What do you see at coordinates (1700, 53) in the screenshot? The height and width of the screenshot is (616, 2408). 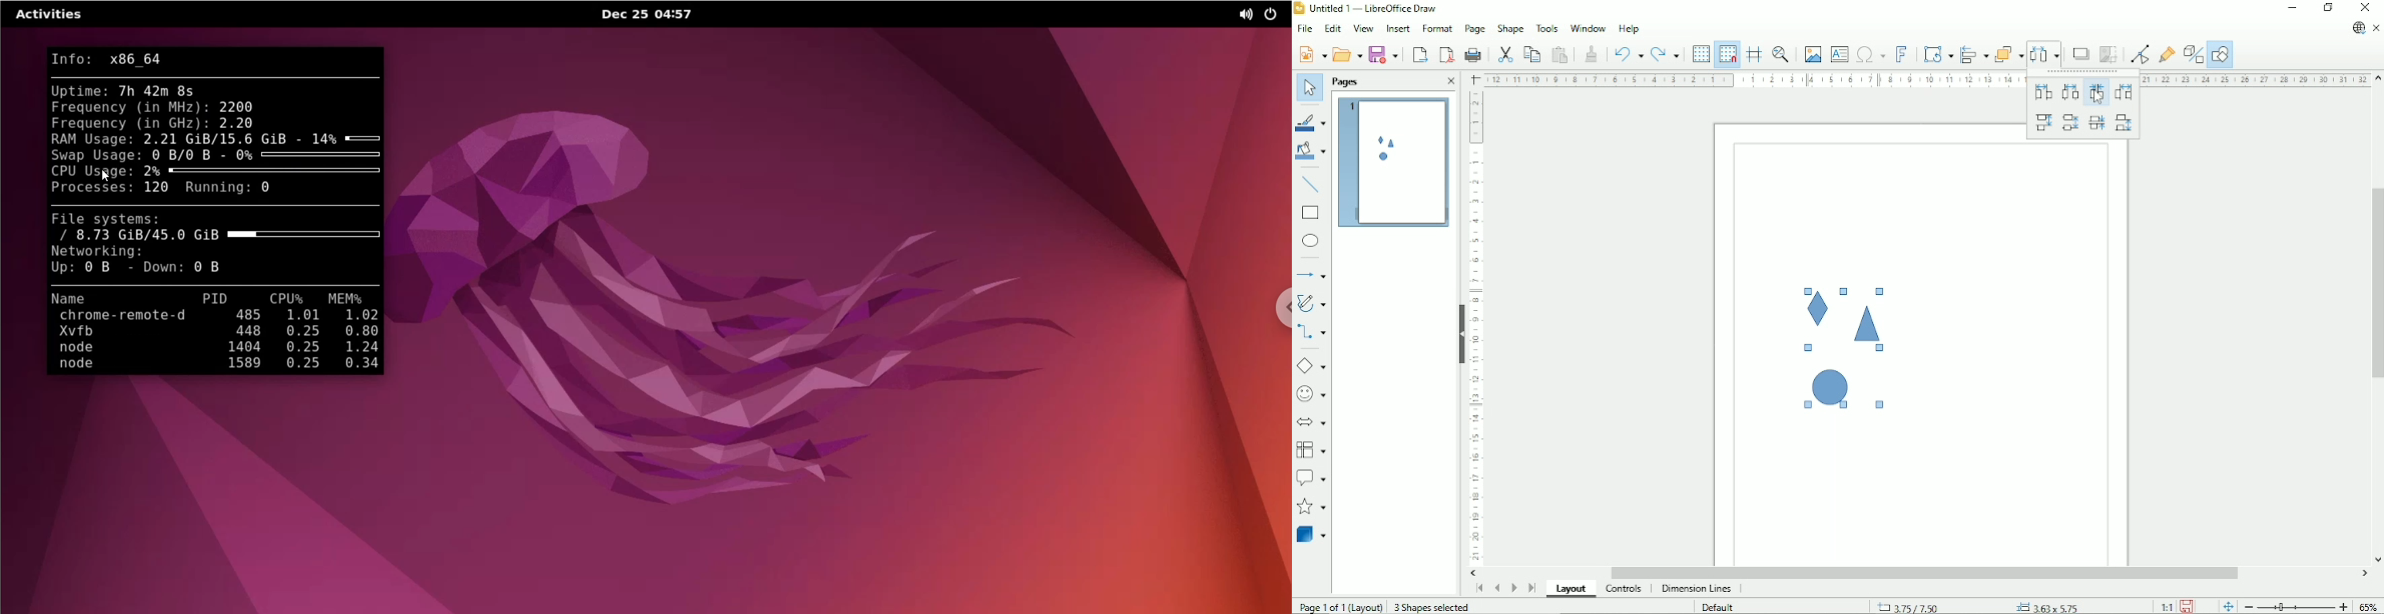 I see `Display grid` at bounding box center [1700, 53].